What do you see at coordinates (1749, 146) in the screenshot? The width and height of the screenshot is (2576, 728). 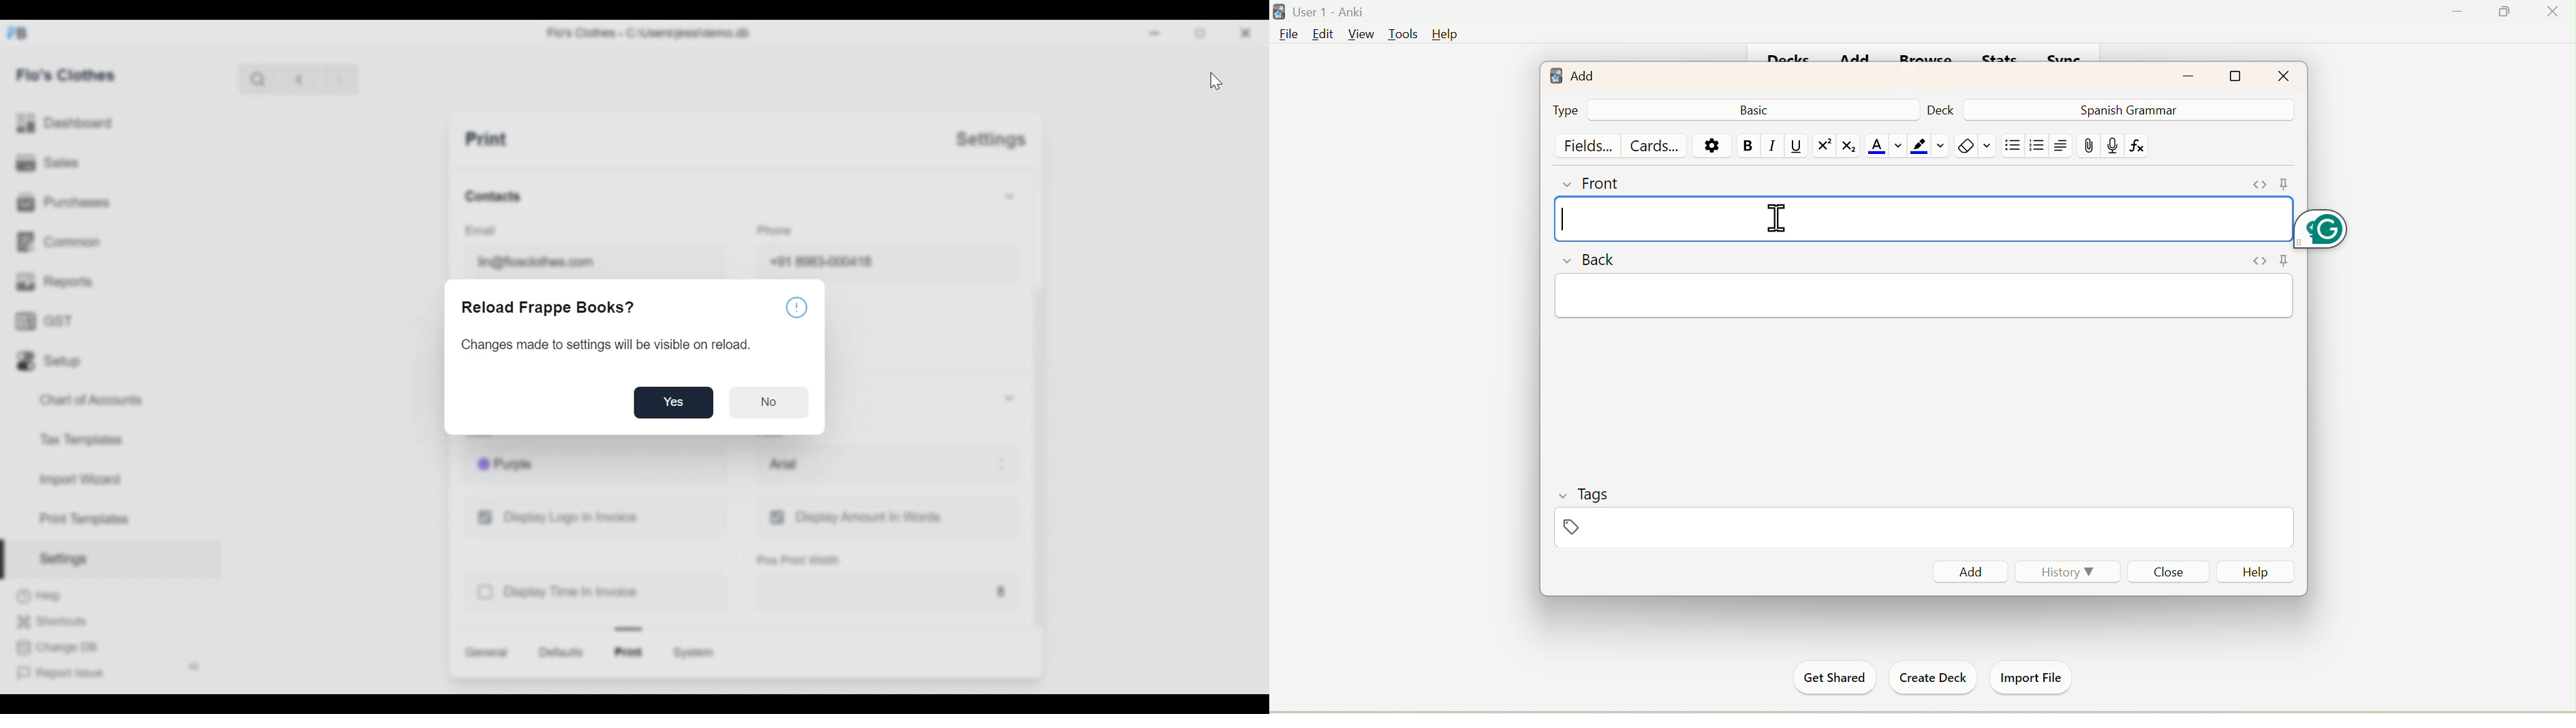 I see `Bold` at bounding box center [1749, 146].